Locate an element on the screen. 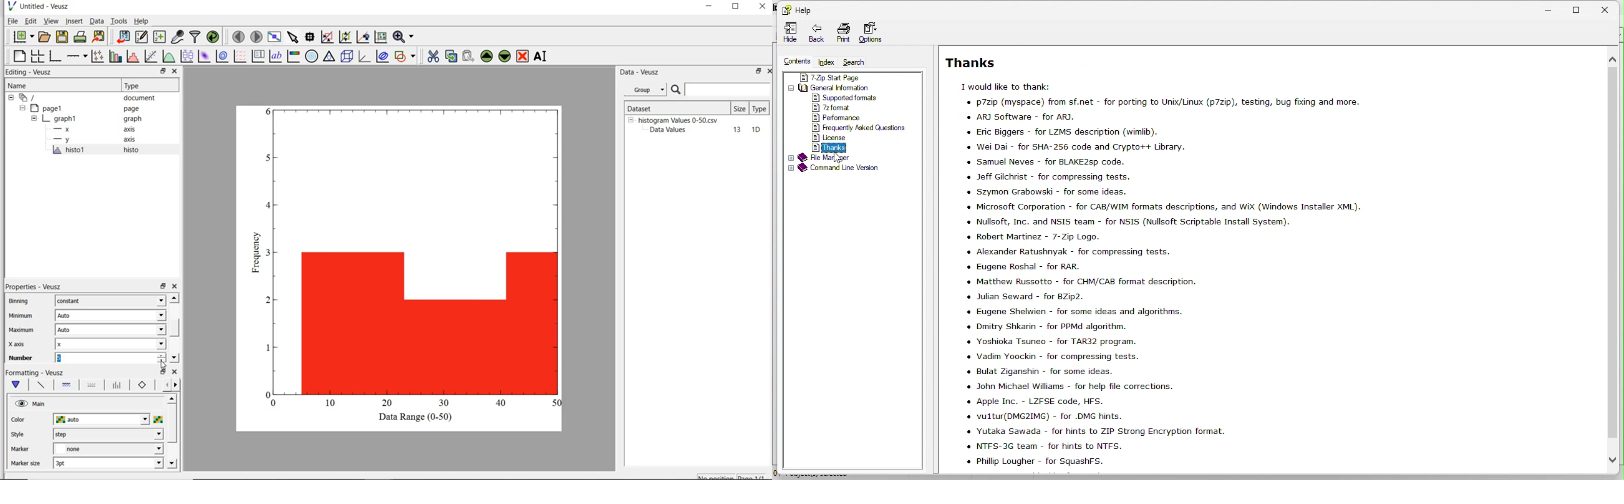  reload linked datasets is located at coordinates (215, 37).